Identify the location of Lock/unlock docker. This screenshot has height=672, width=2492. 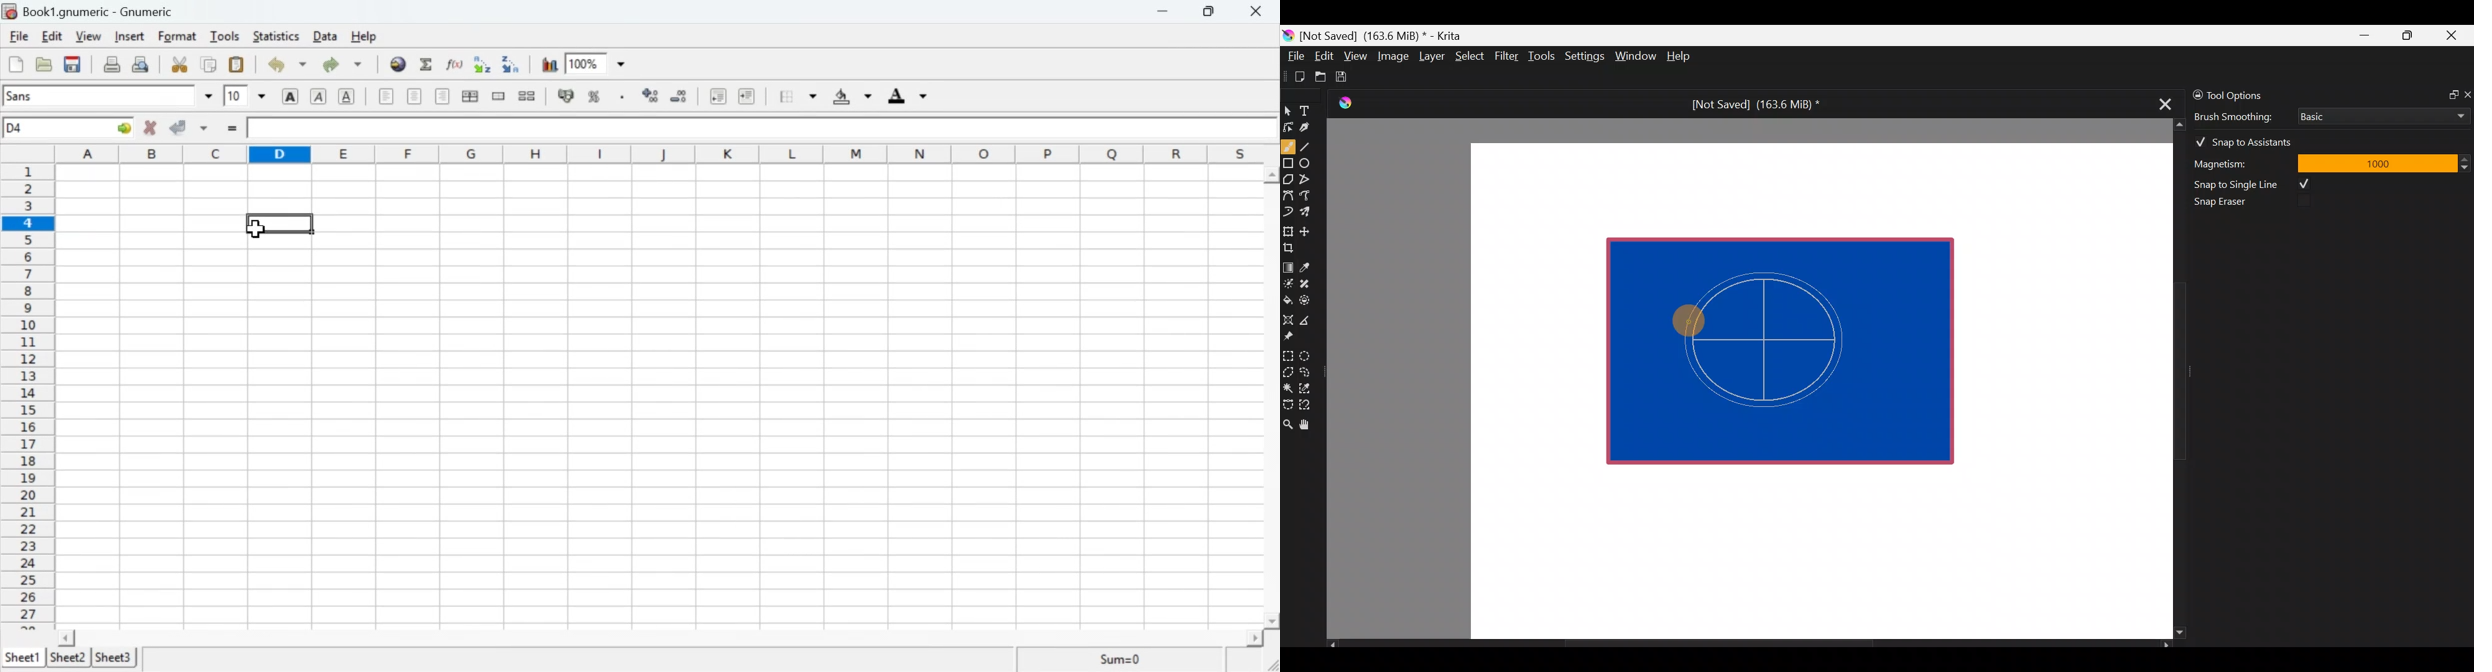
(2195, 93).